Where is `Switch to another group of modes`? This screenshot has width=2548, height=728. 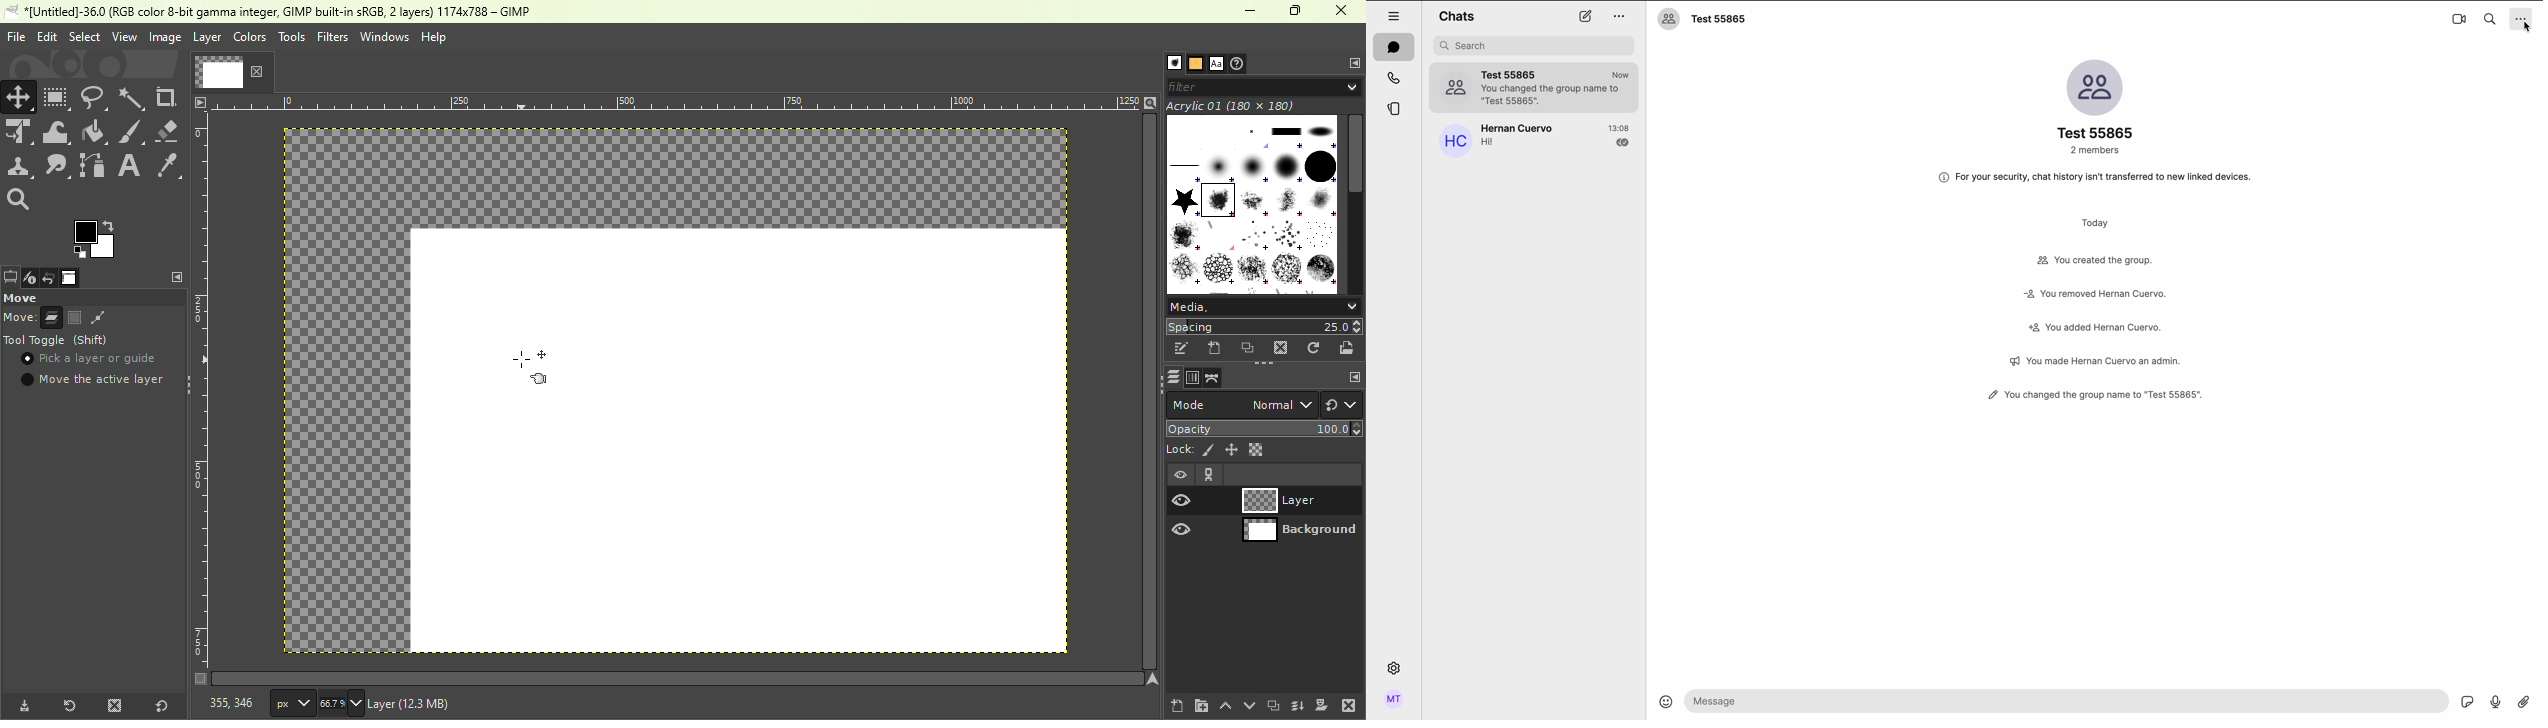 Switch to another group of modes is located at coordinates (1342, 405).